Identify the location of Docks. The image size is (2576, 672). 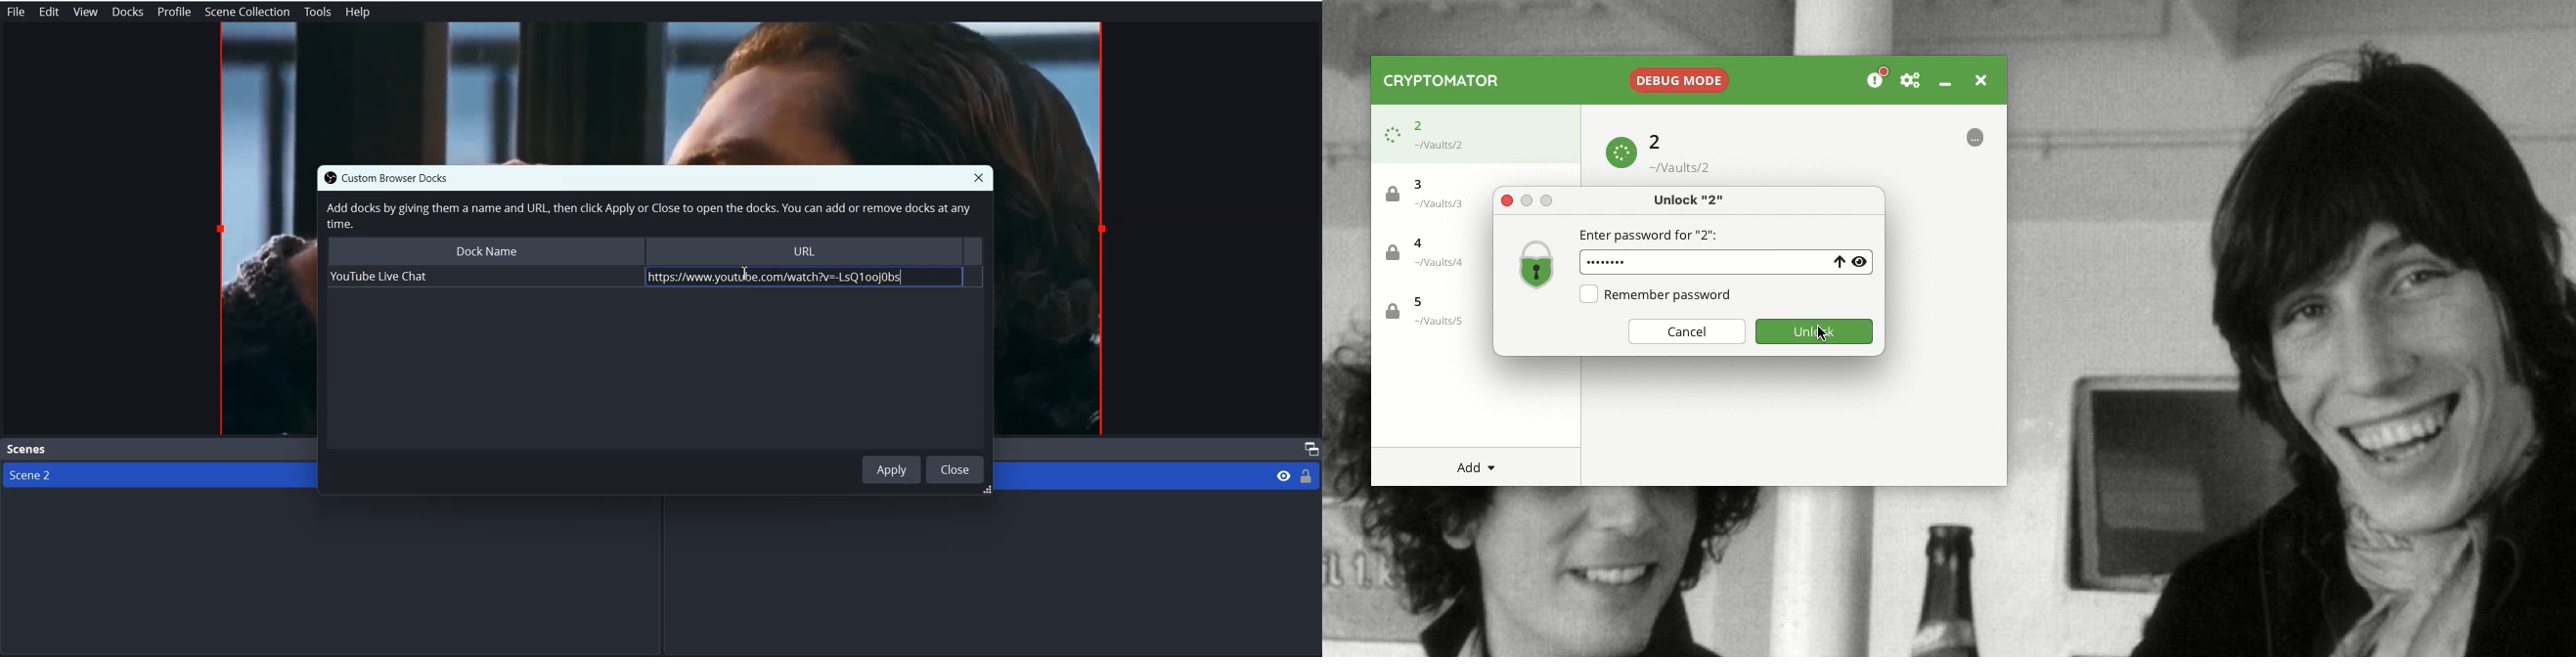
(127, 12).